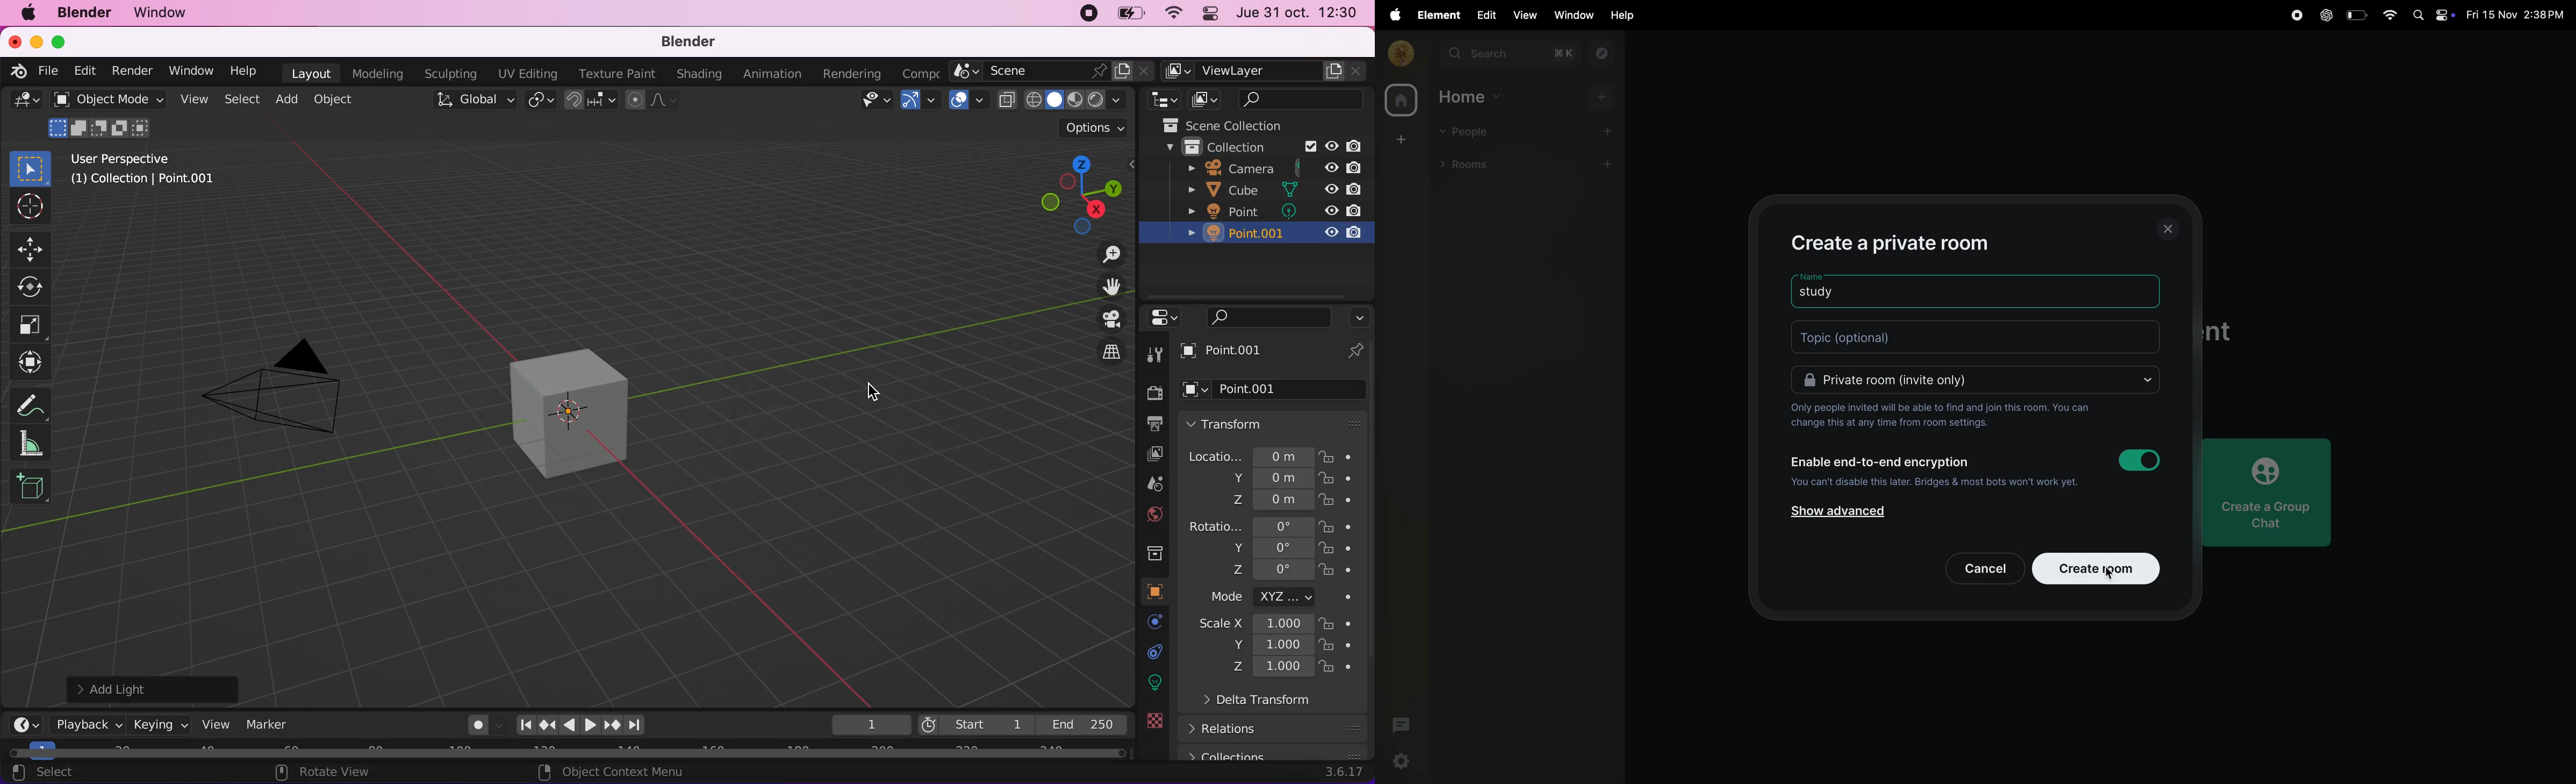 Image resolution: width=2576 pixels, height=784 pixels. What do you see at coordinates (1267, 548) in the screenshot?
I see `y 0` at bounding box center [1267, 548].